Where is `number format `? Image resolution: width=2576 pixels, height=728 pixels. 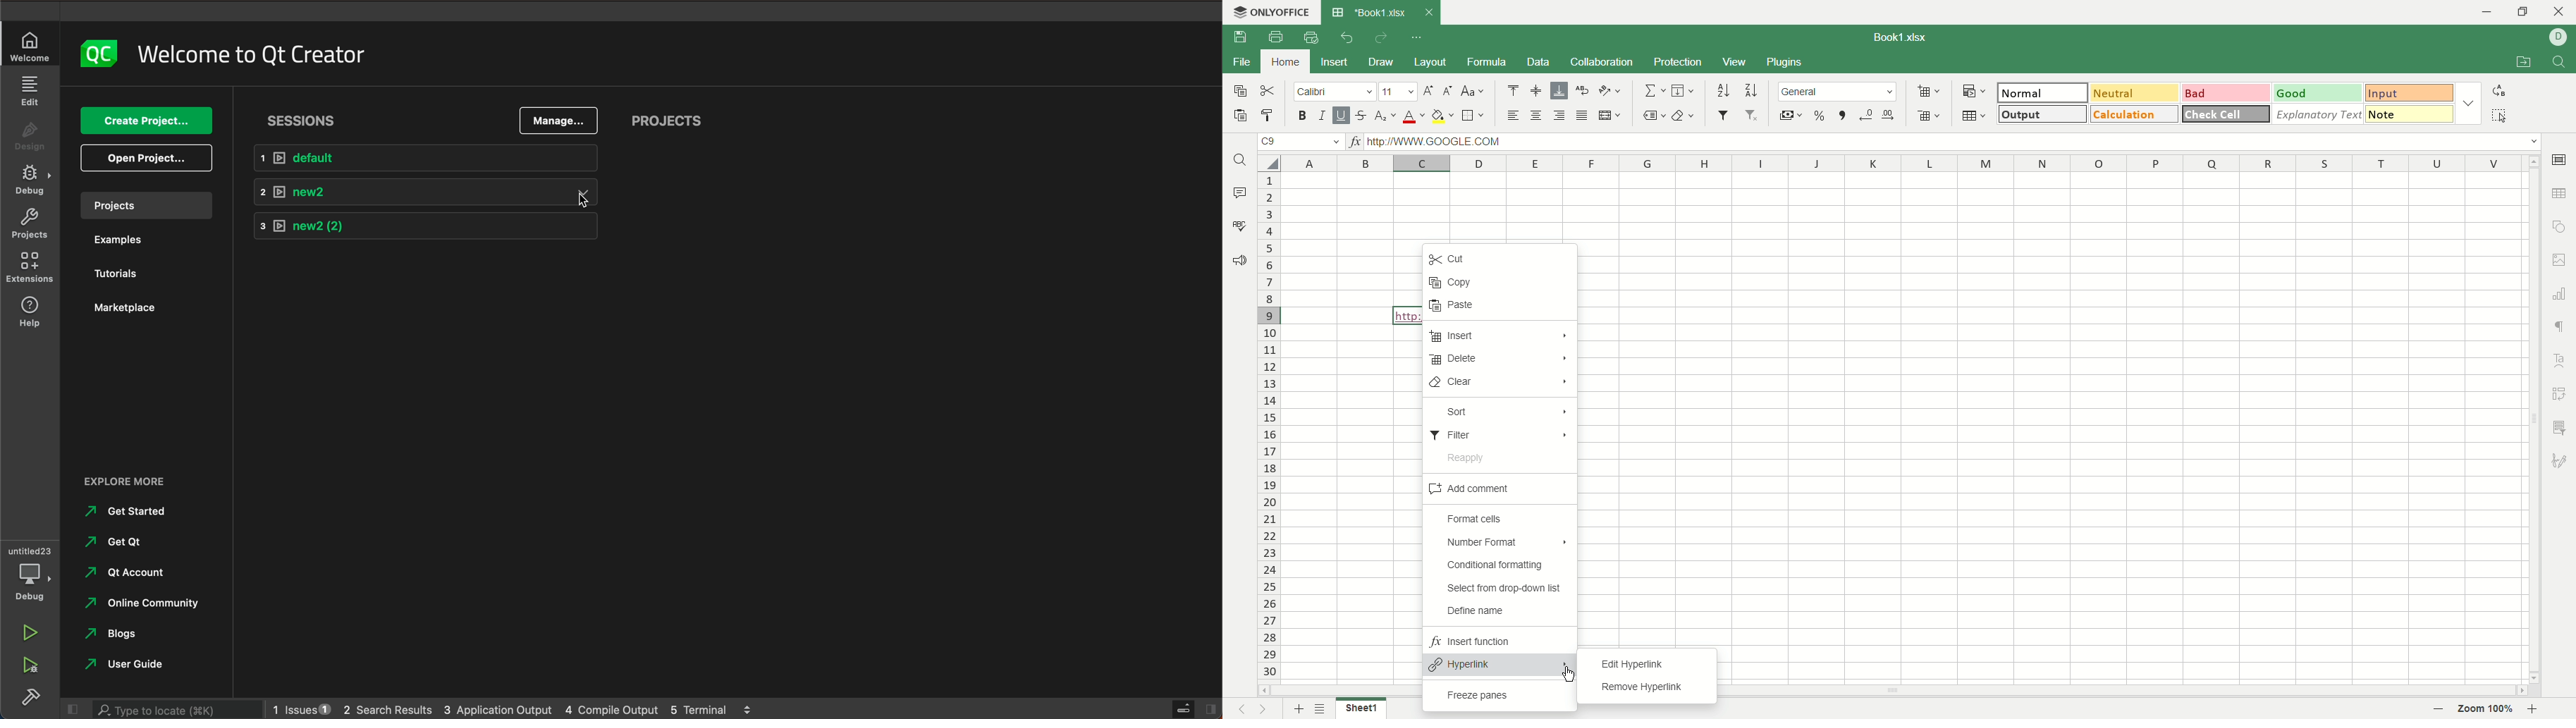
number format  is located at coordinates (1501, 539).